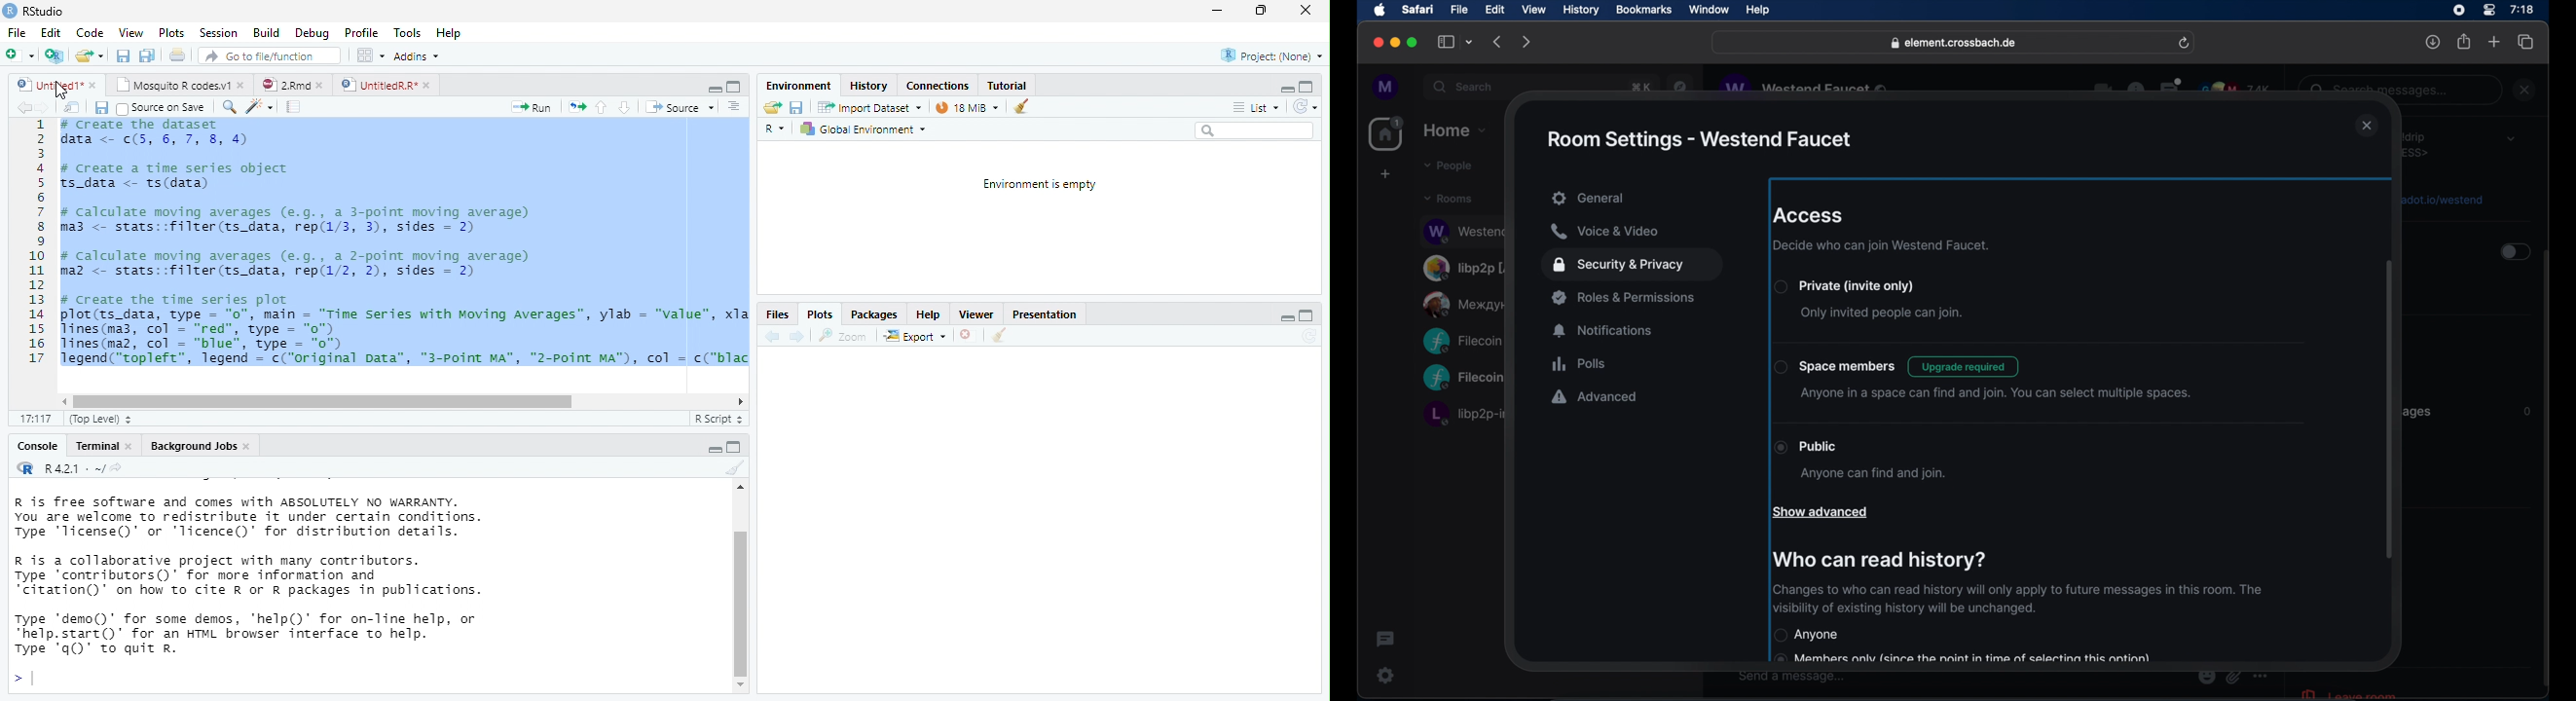 This screenshot has width=2576, height=728. I want to click on next, so click(47, 108).